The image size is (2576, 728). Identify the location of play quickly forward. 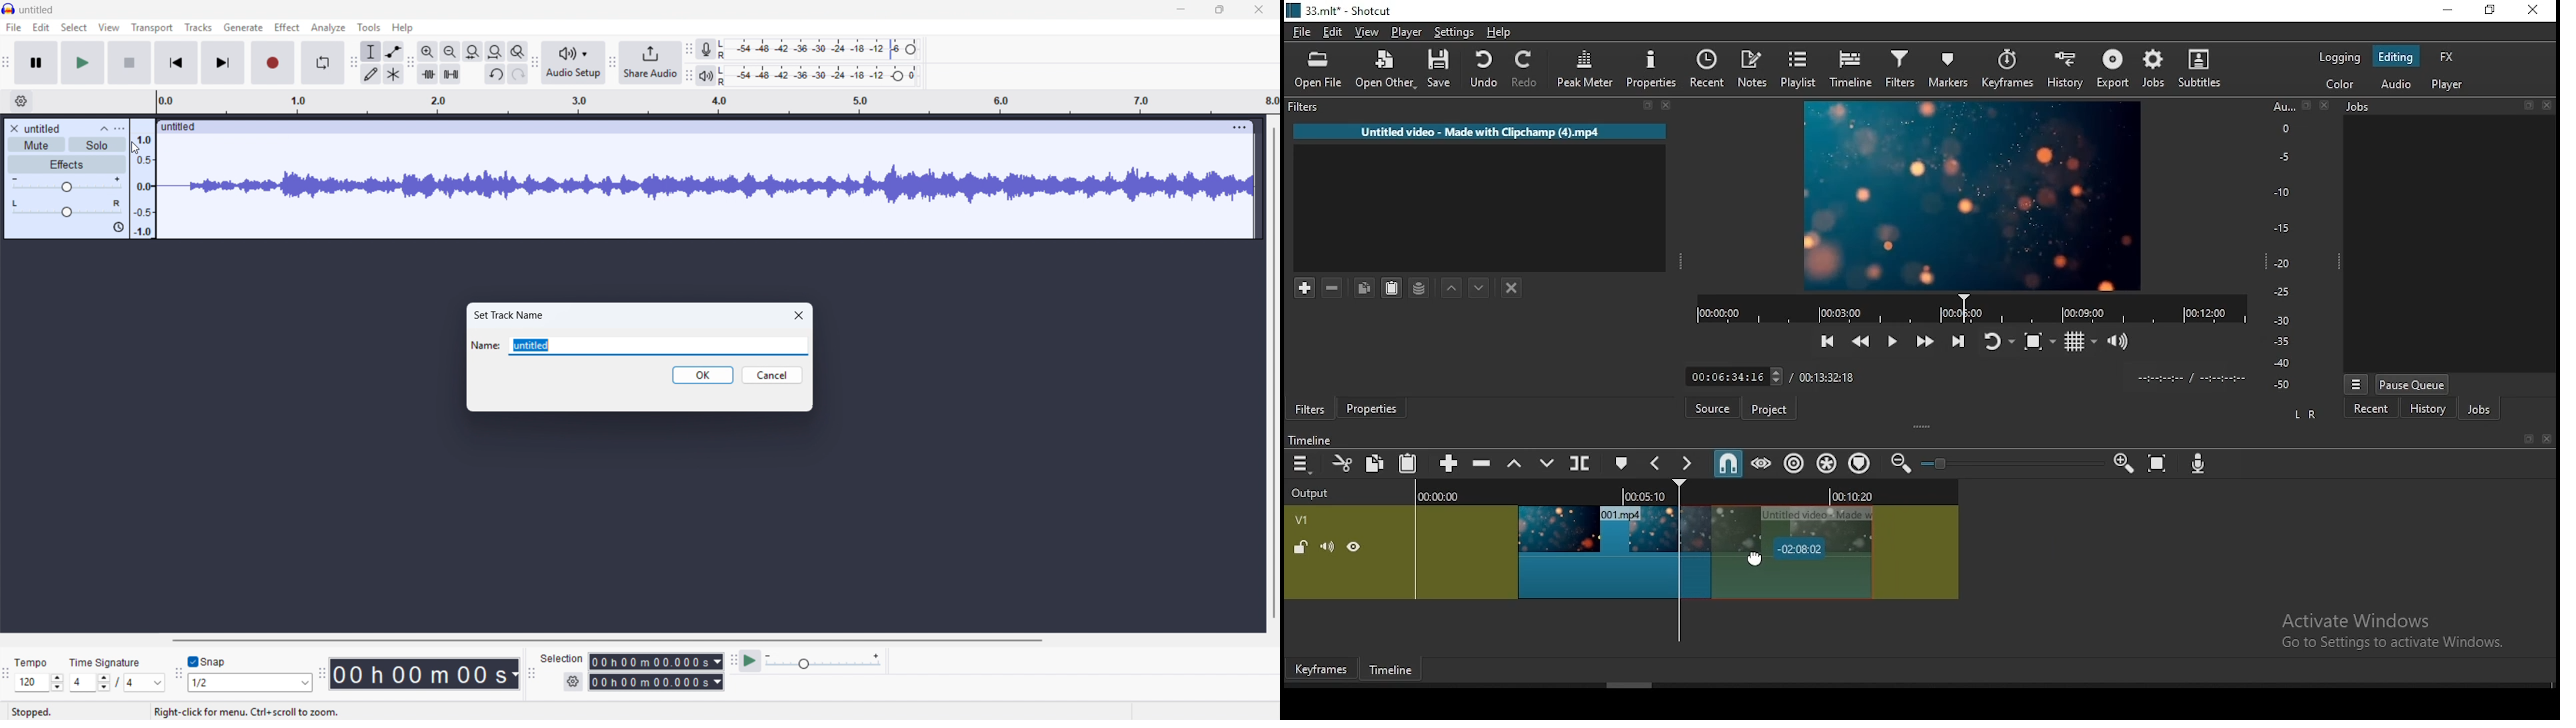
(1923, 342).